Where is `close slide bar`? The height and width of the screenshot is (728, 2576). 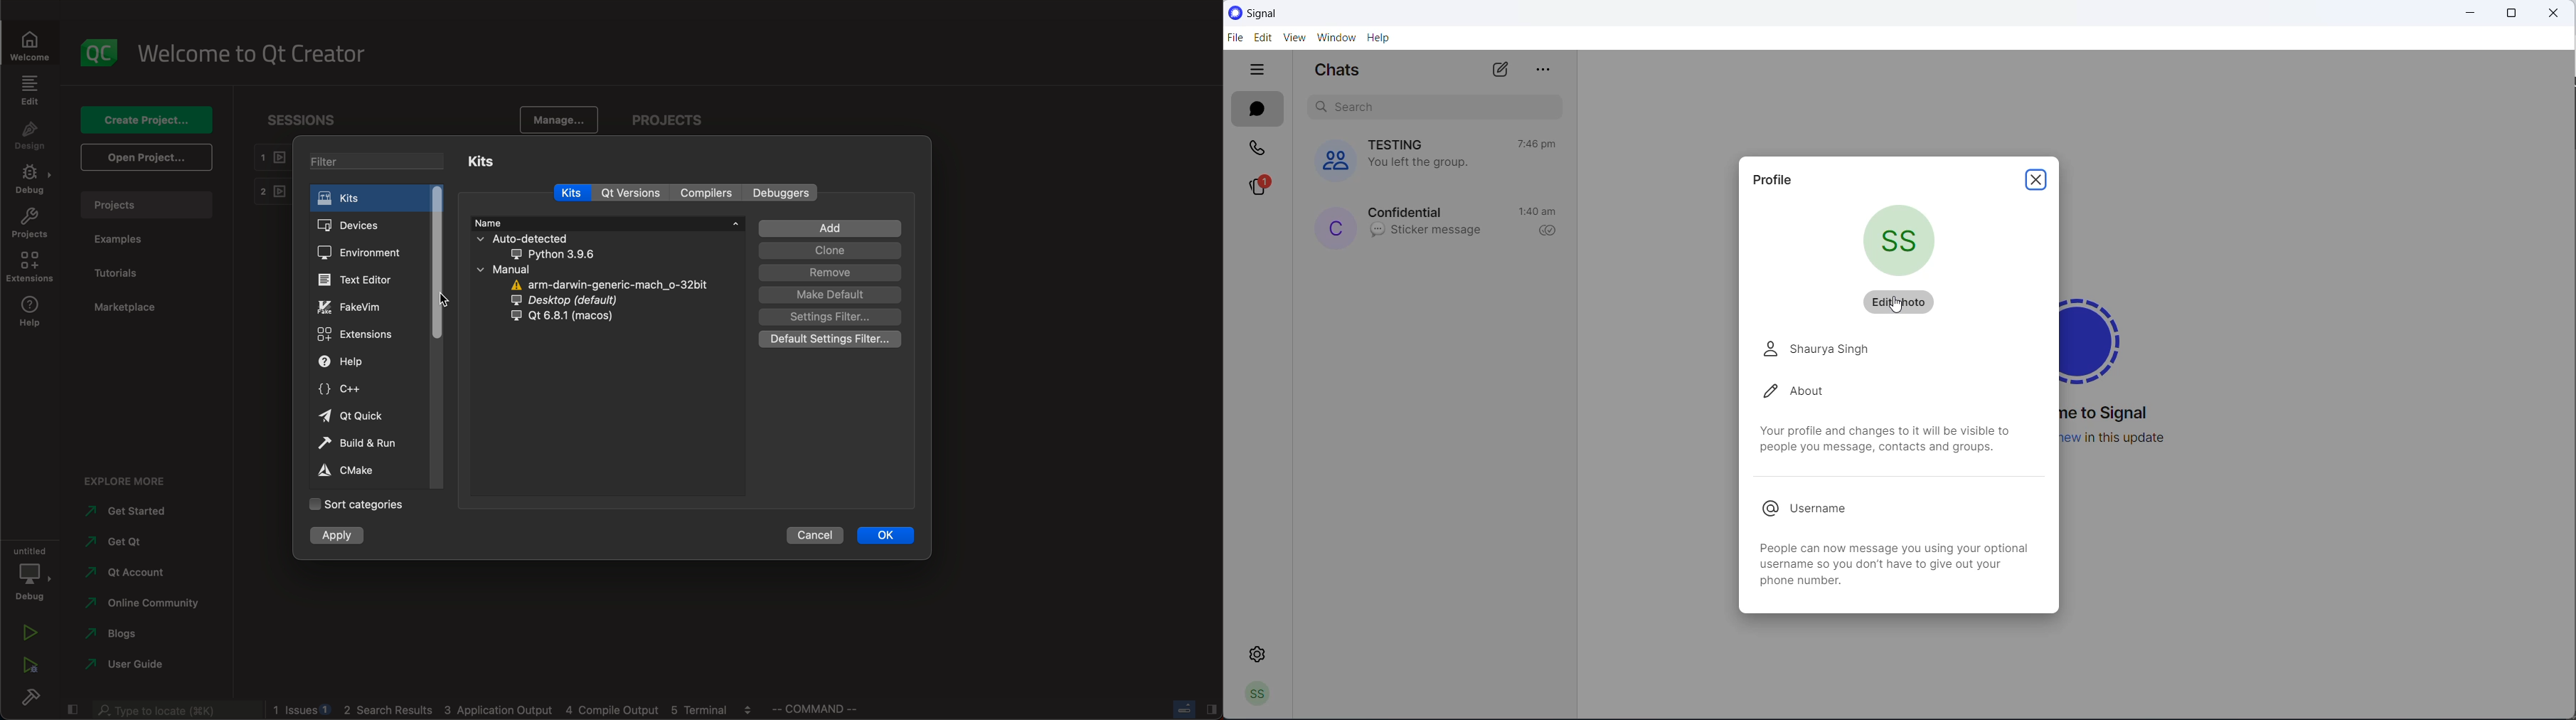
close slide bar is located at coordinates (72, 709).